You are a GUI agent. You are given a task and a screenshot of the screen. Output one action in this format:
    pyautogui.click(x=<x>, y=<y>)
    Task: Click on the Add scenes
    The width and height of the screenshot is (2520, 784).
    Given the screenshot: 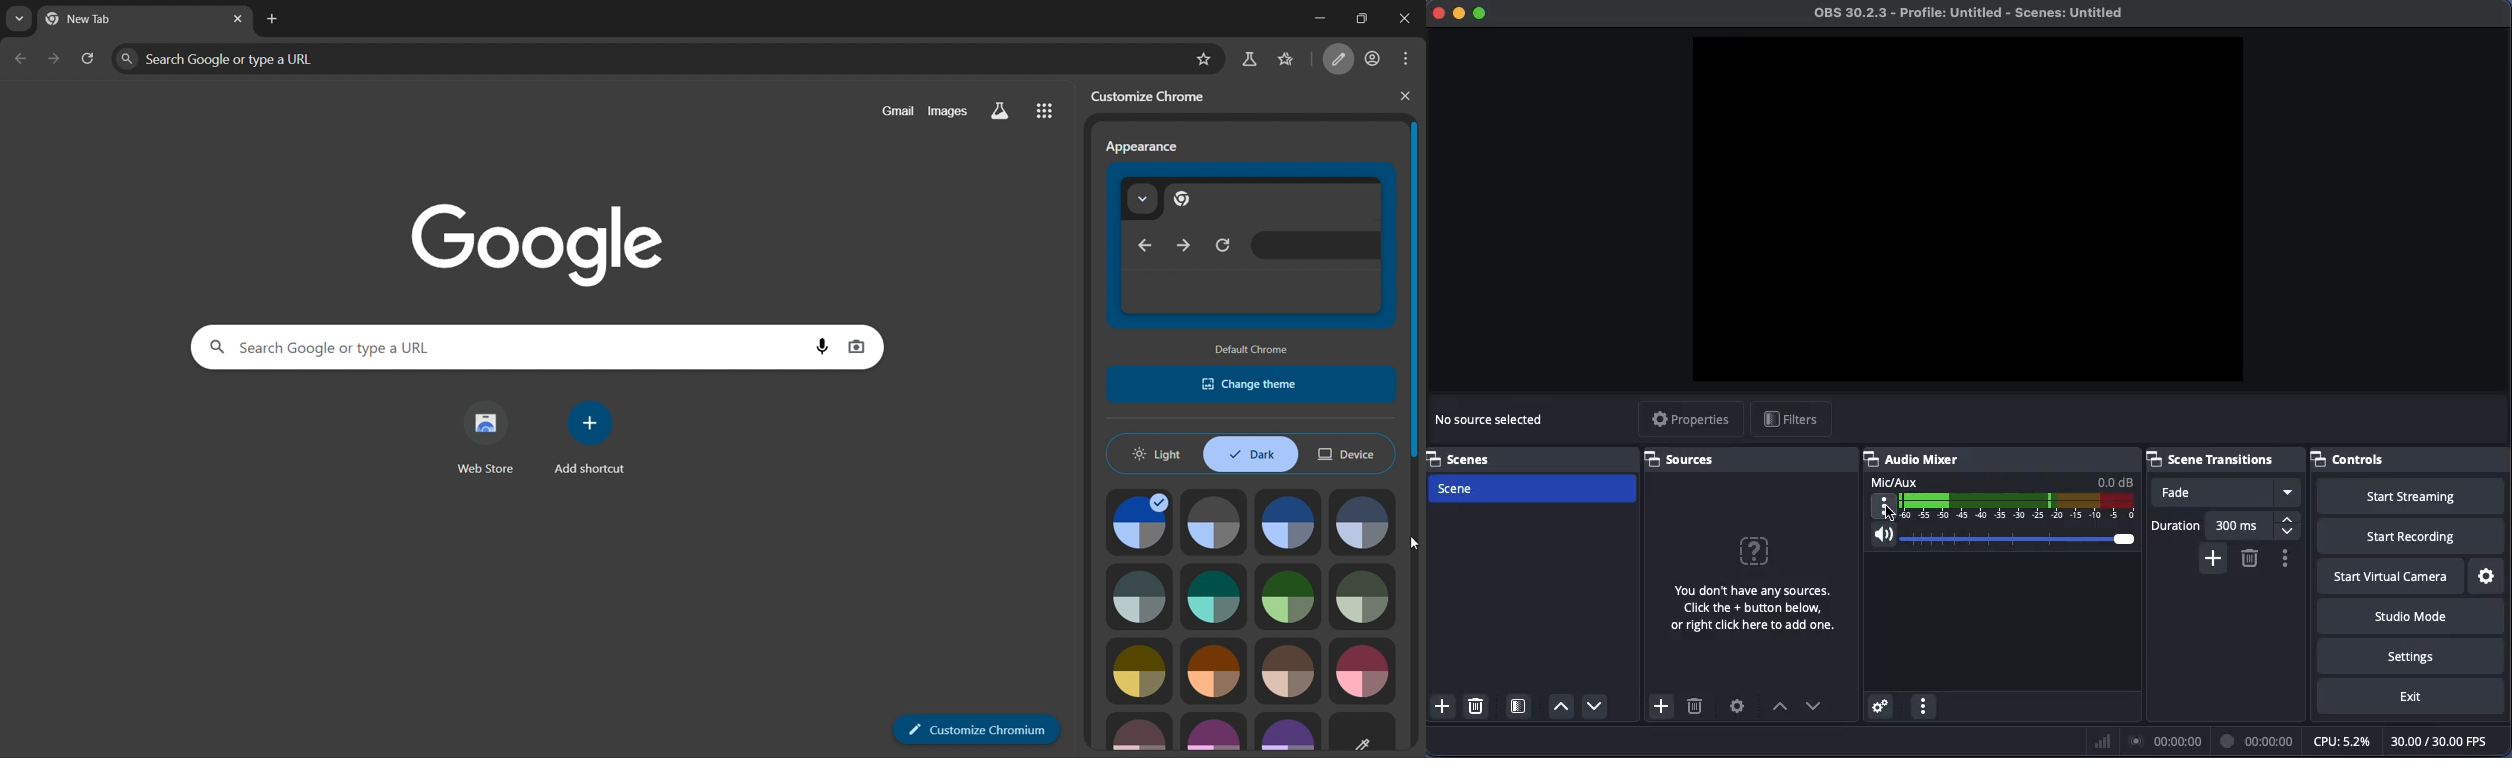 What is the action you would take?
    pyautogui.click(x=1443, y=706)
    